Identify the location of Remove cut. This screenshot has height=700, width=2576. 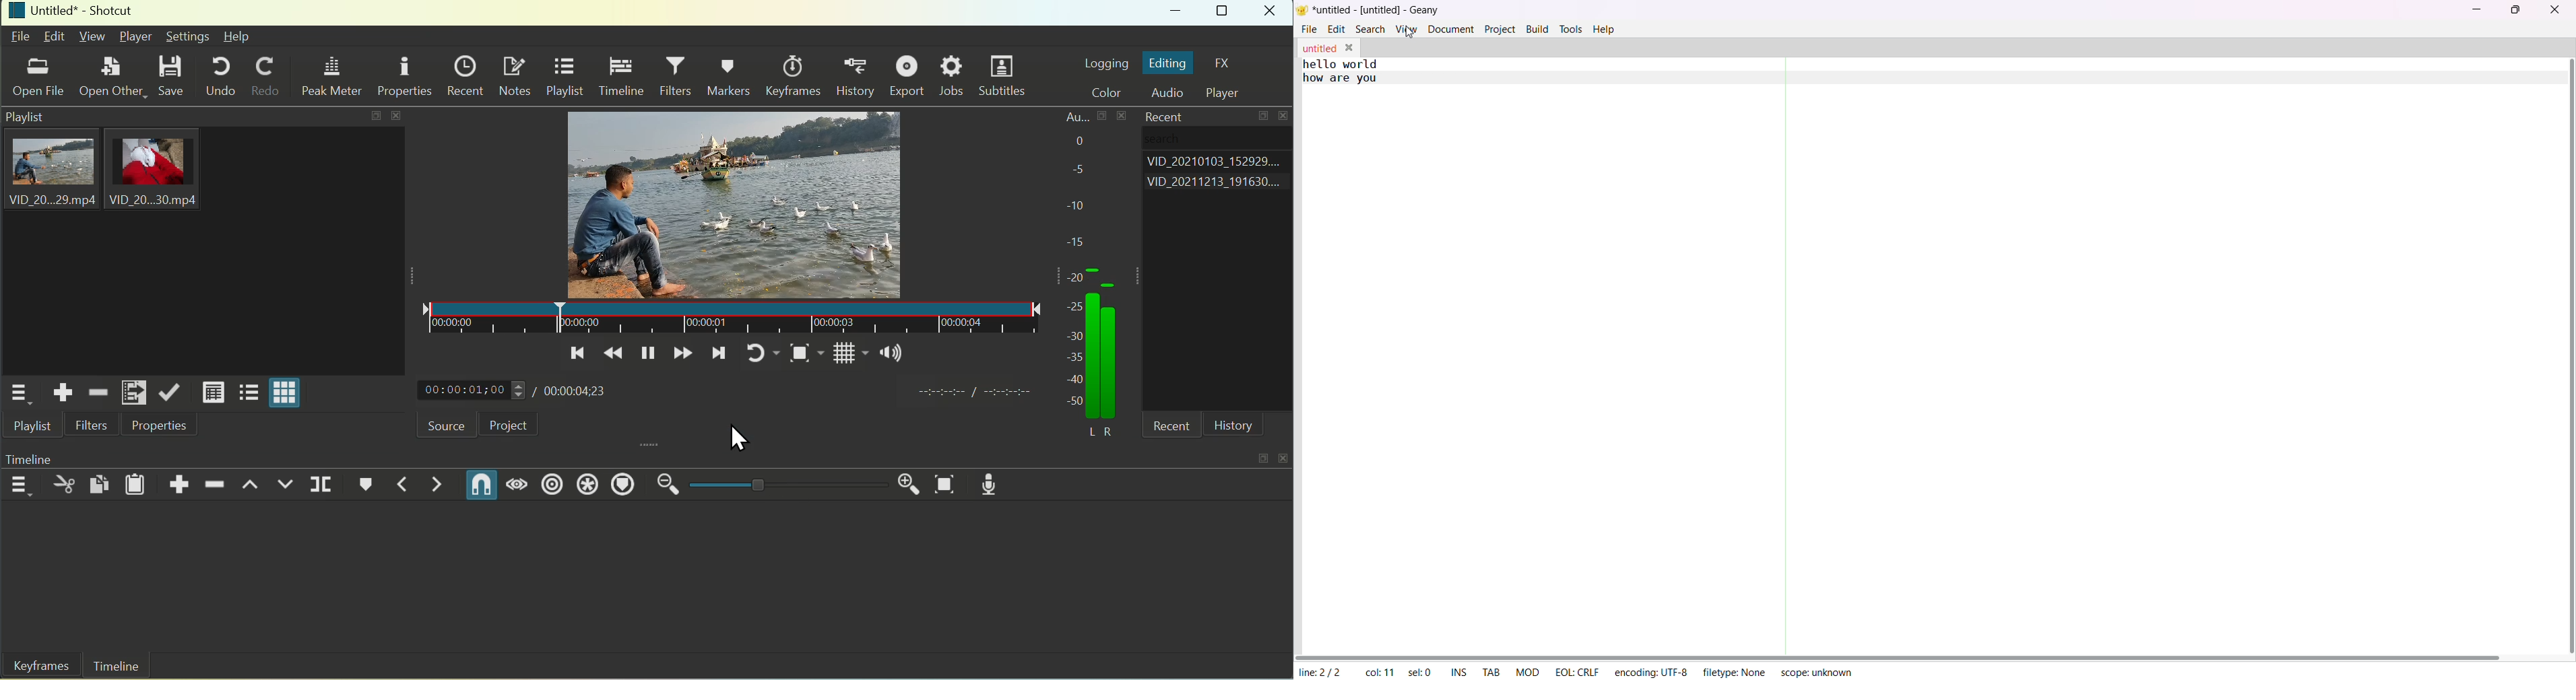
(97, 391).